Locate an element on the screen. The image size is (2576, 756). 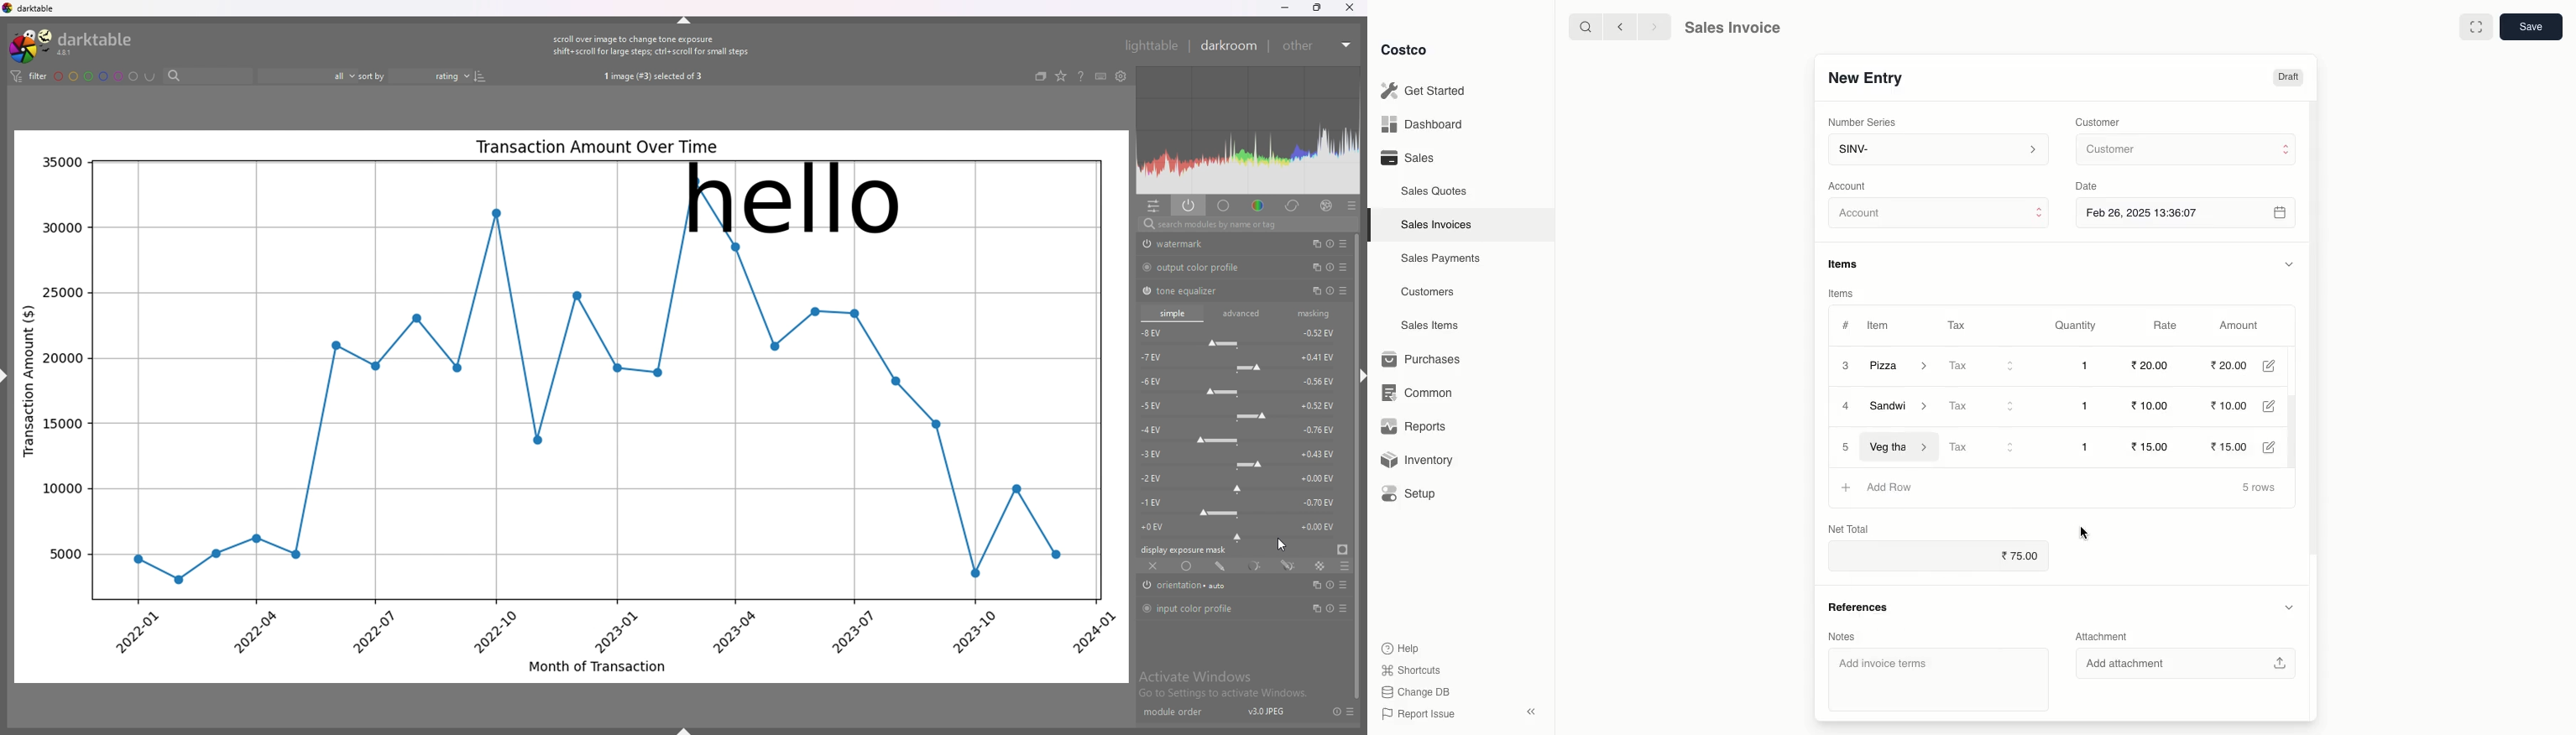
hide is located at coordinates (685, 19).